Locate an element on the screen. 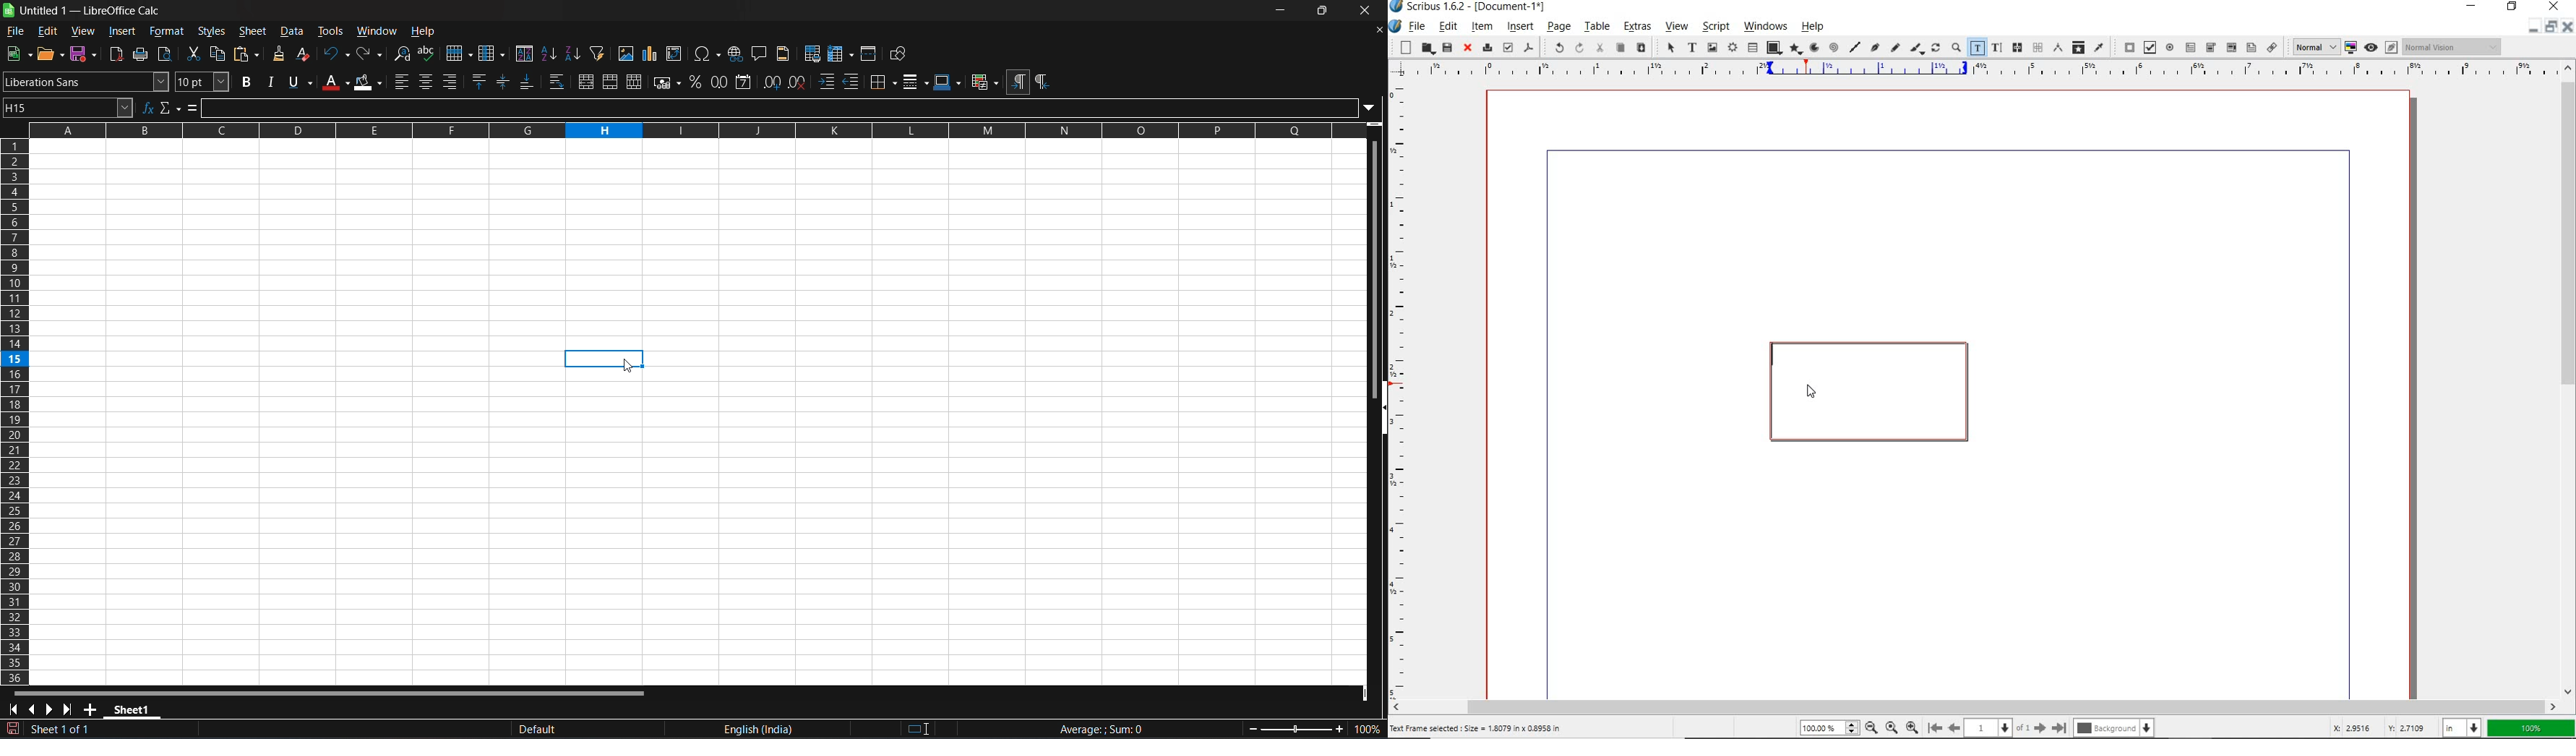 Image resolution: width=2576 pixels, height=756 pixels. add decimal place is located at coordinates (772, 83).